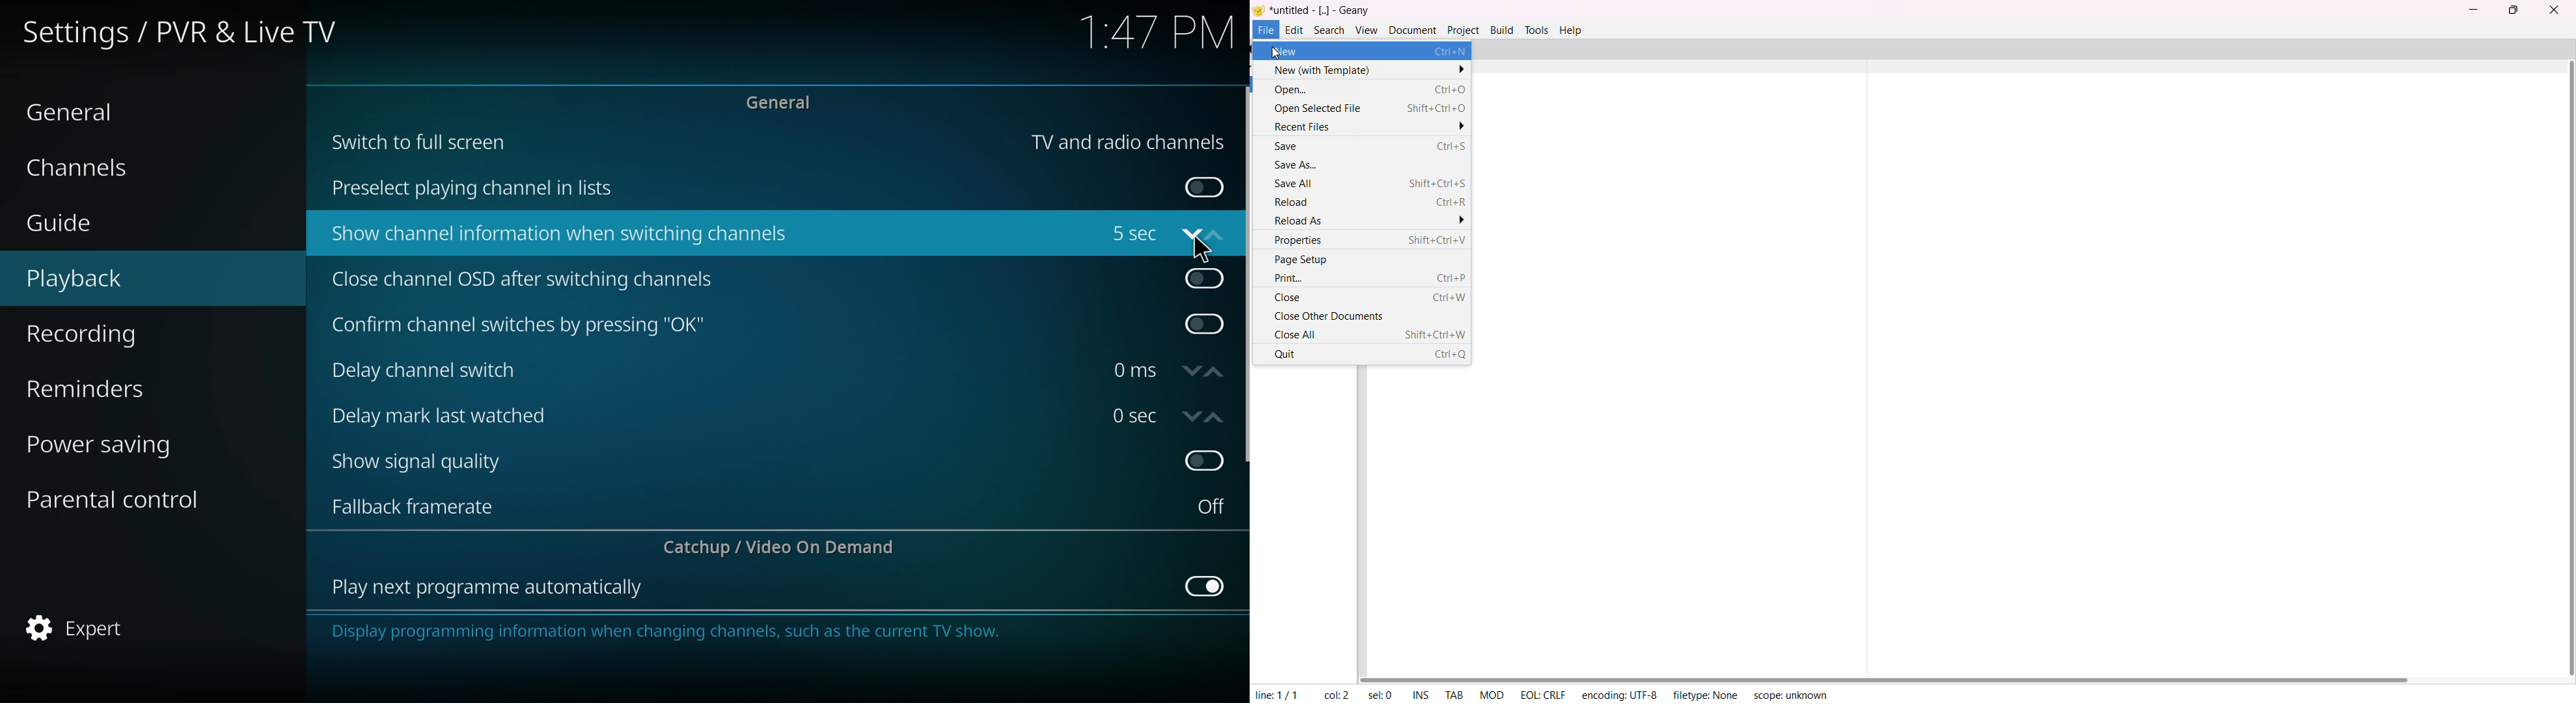 The image size is (2576, 728). What do you see at coordinates (118, 335) in the screenshot?
I see `recording` at bounding box center [118, 335].